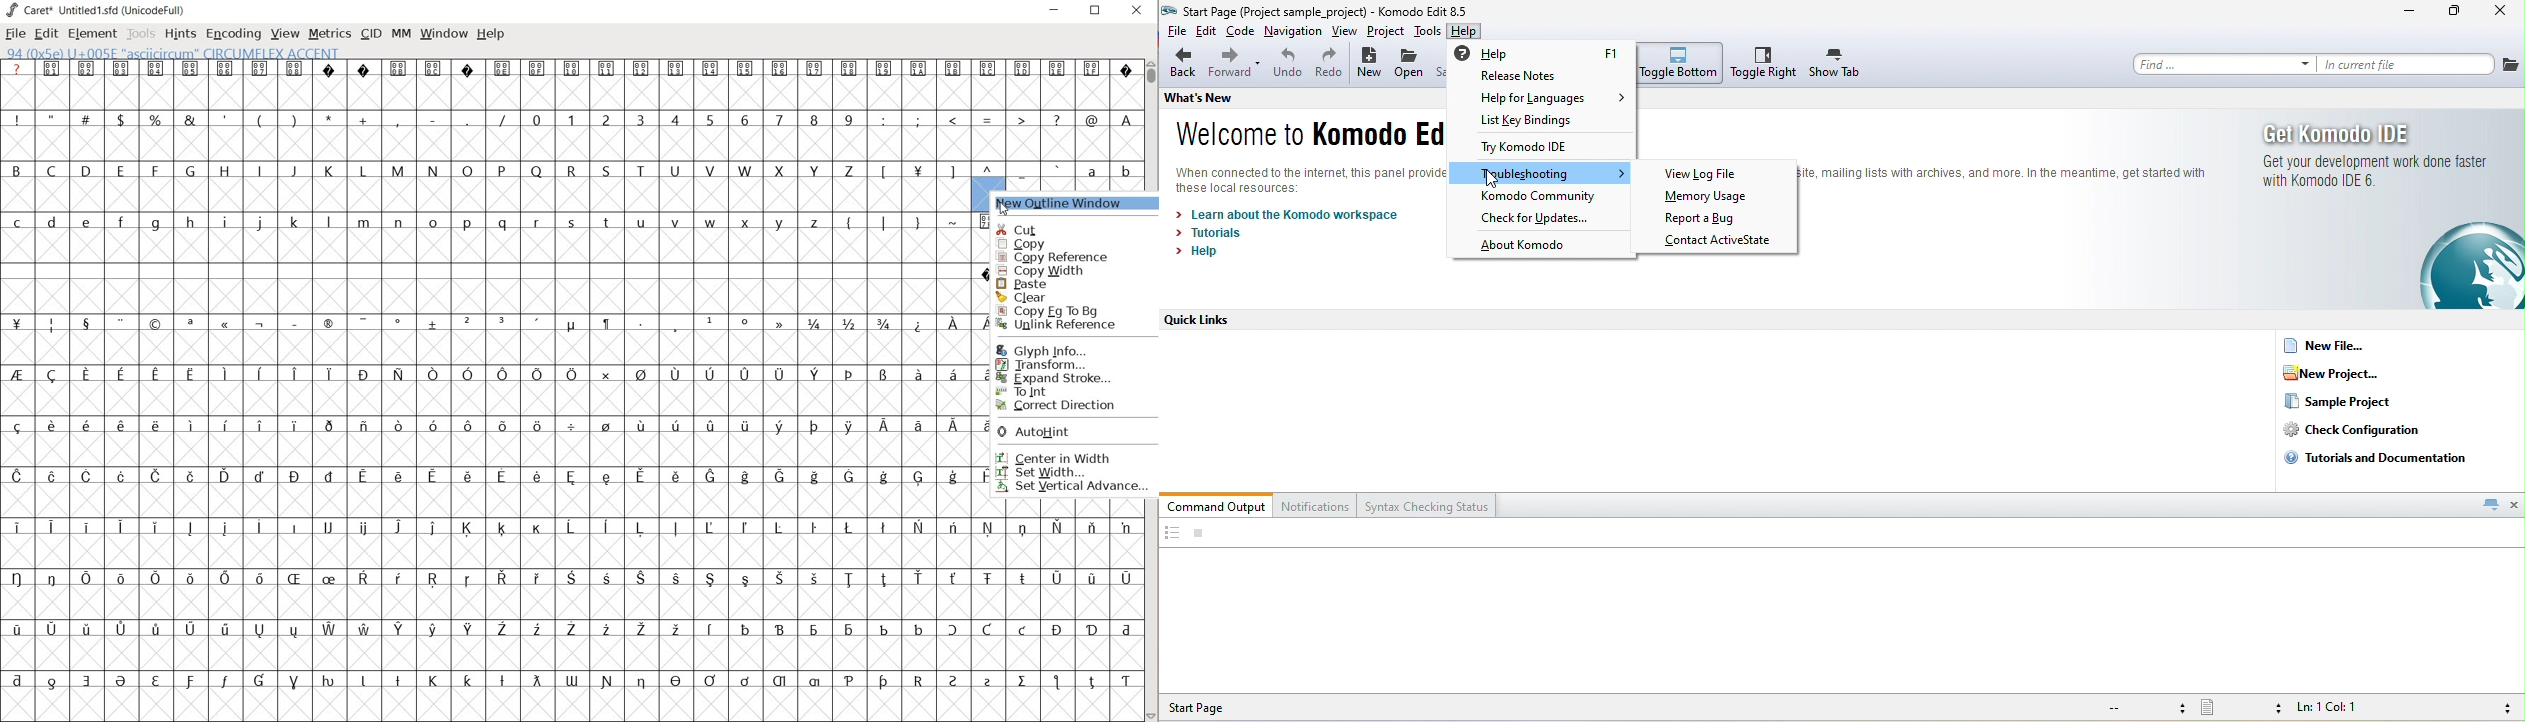 The image size is (2548, 728). I want to click on tools, so click(1427, 31).